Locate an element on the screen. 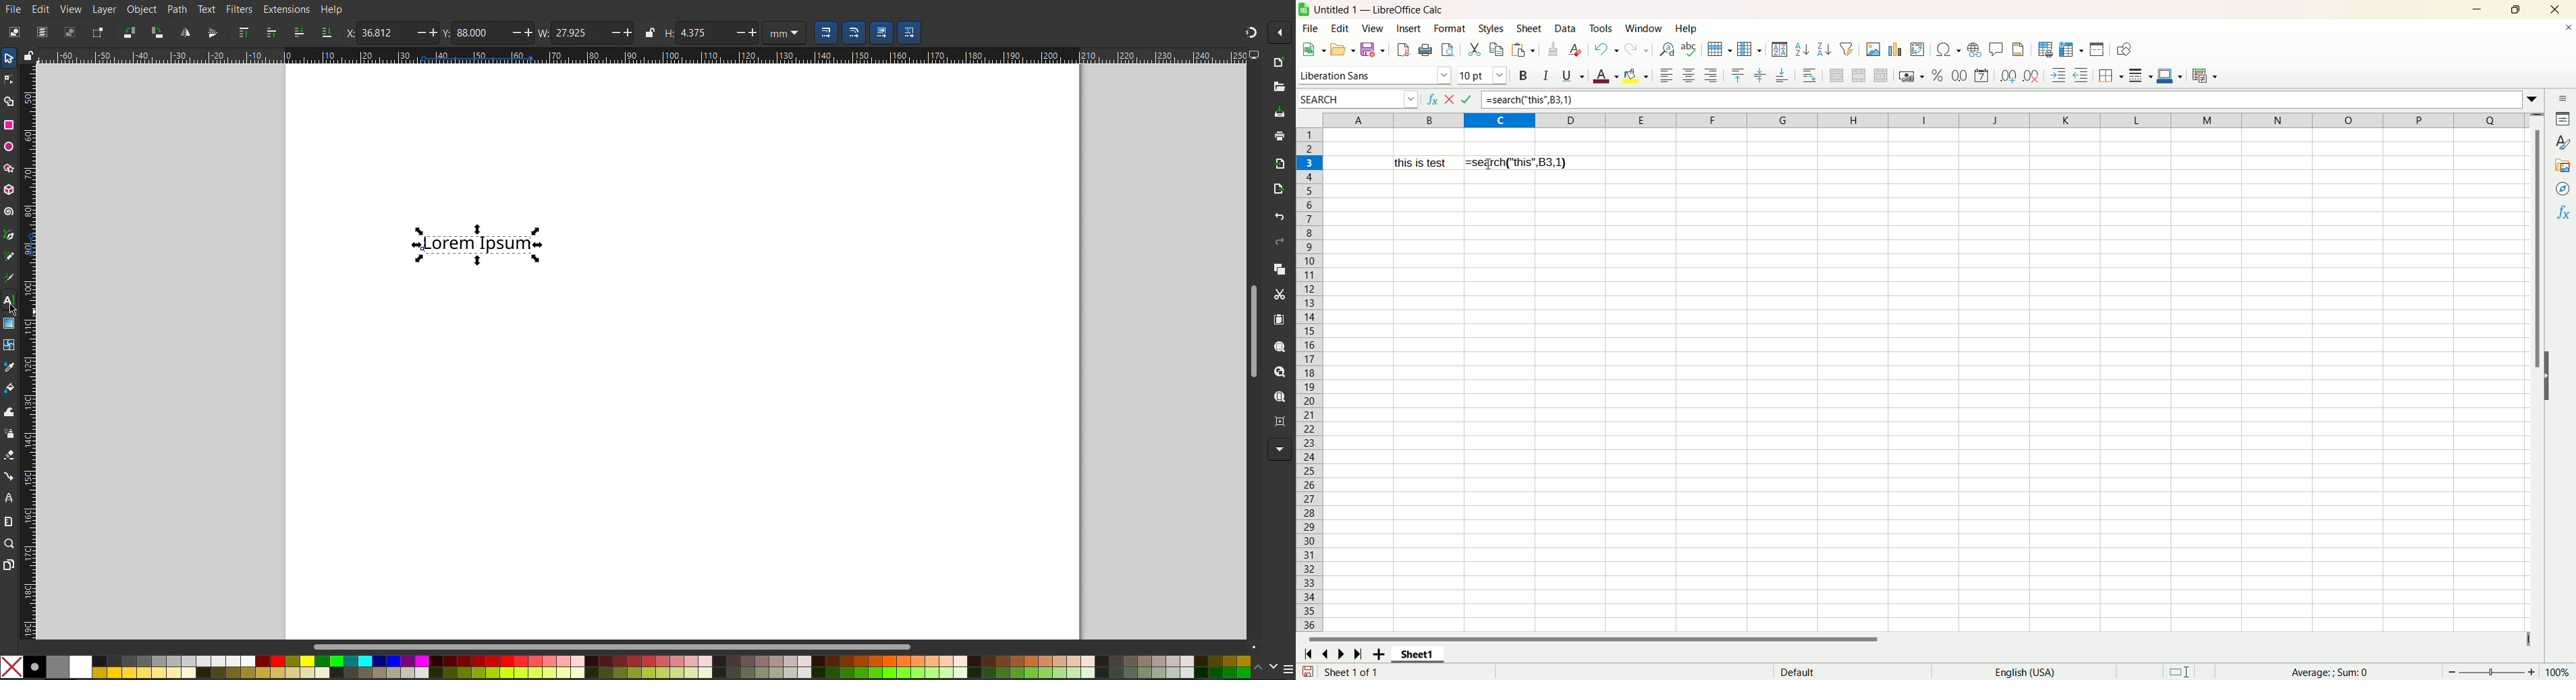 The width and height of the screenshot is (2576, 700). More is located at coordinates (1276, 450).